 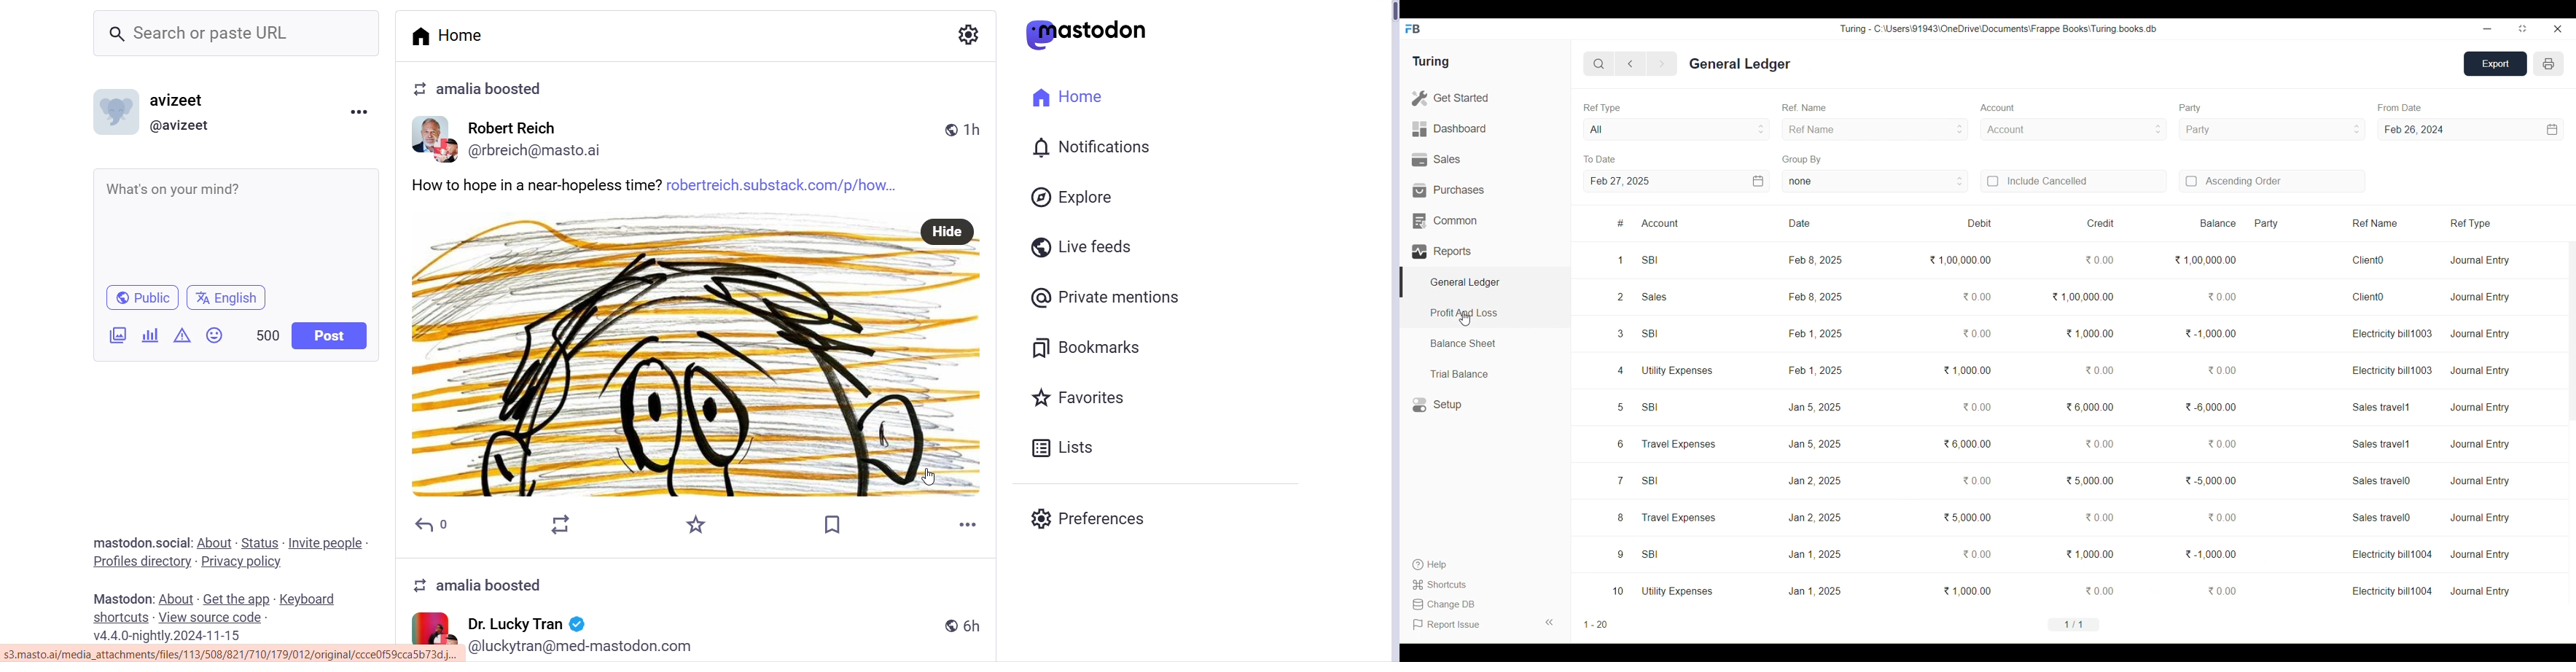 I want to click on Purchases, so click(x=1485, y=190).